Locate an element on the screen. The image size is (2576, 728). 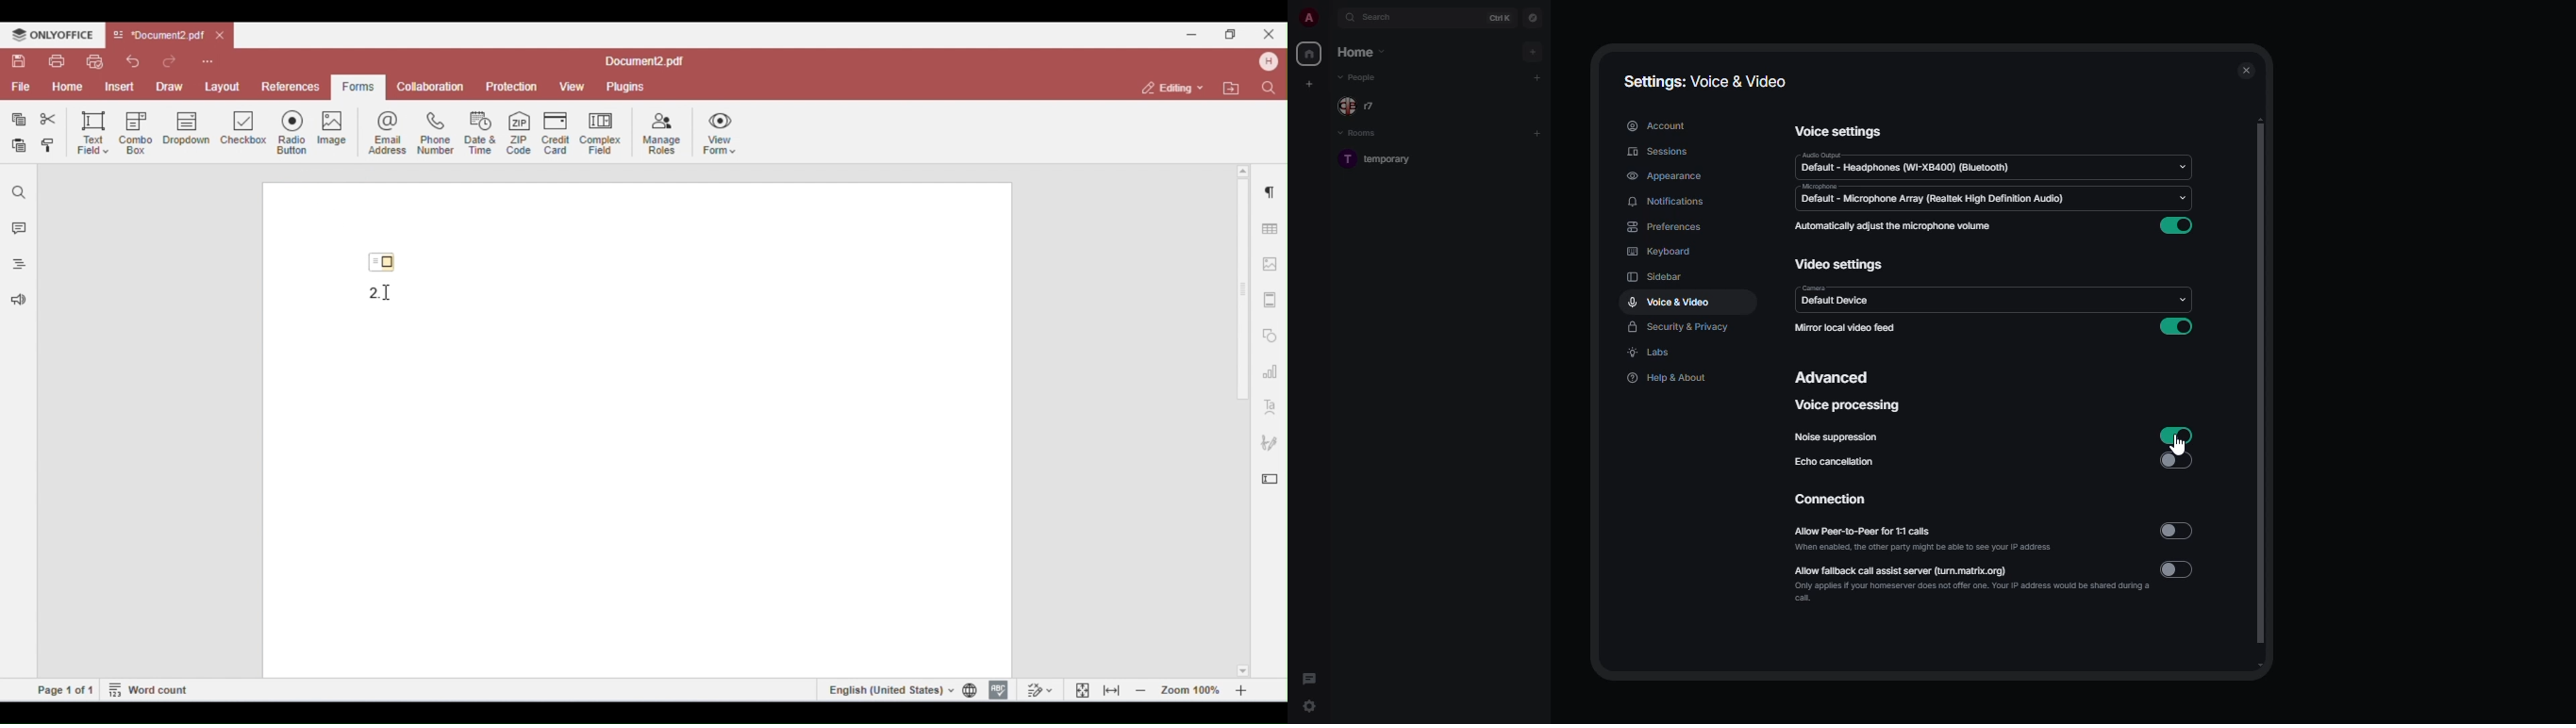
profile is located at coordinates (1310, 17).